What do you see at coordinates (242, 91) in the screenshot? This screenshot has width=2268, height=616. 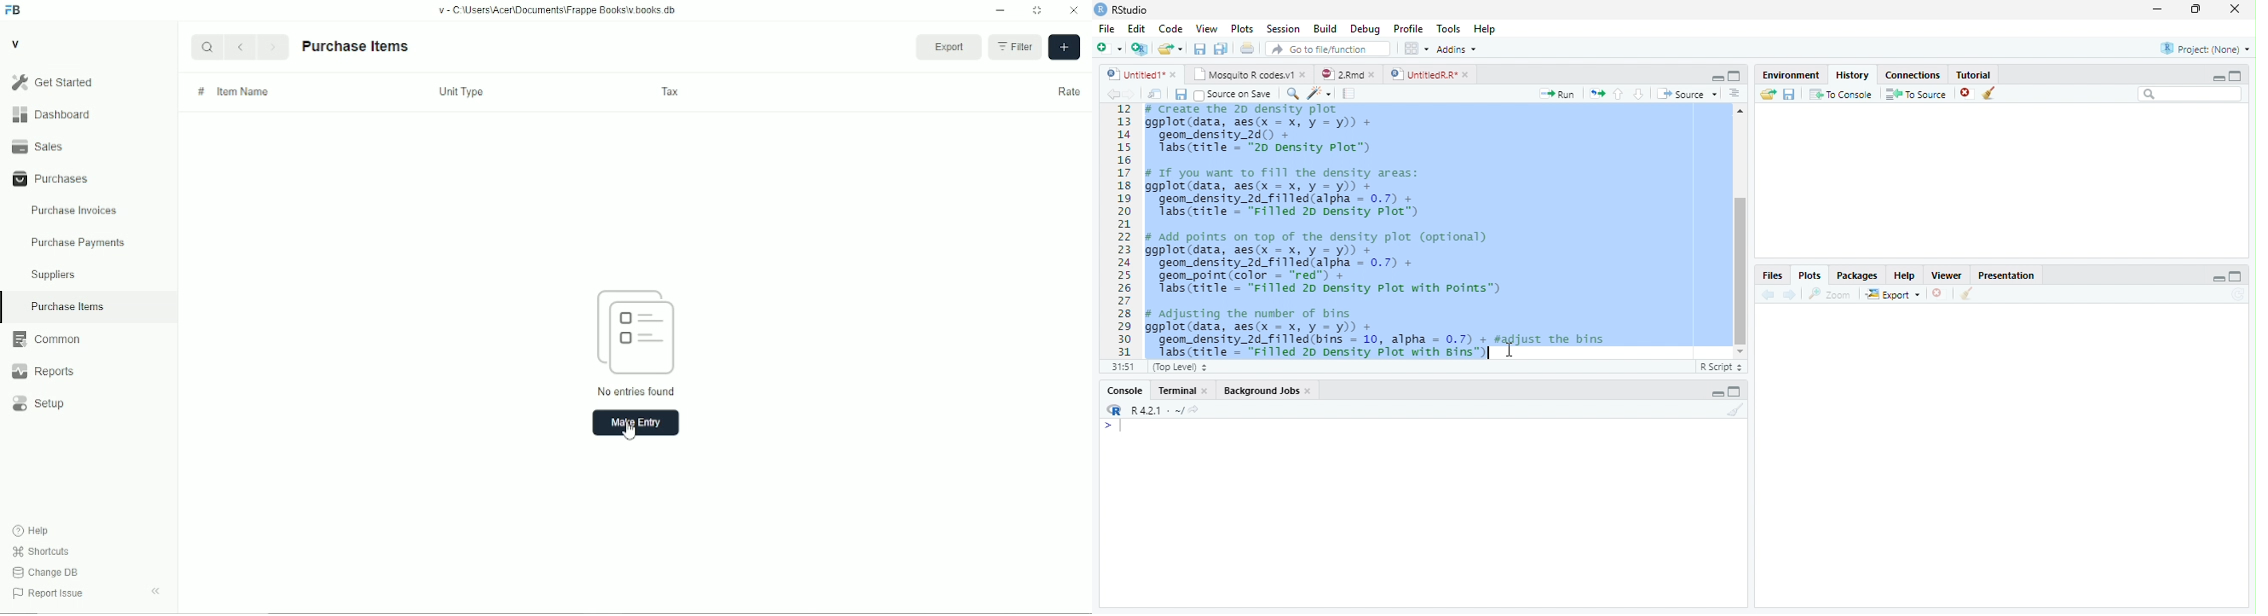 I see `item name` at bounding box center [242, 91].